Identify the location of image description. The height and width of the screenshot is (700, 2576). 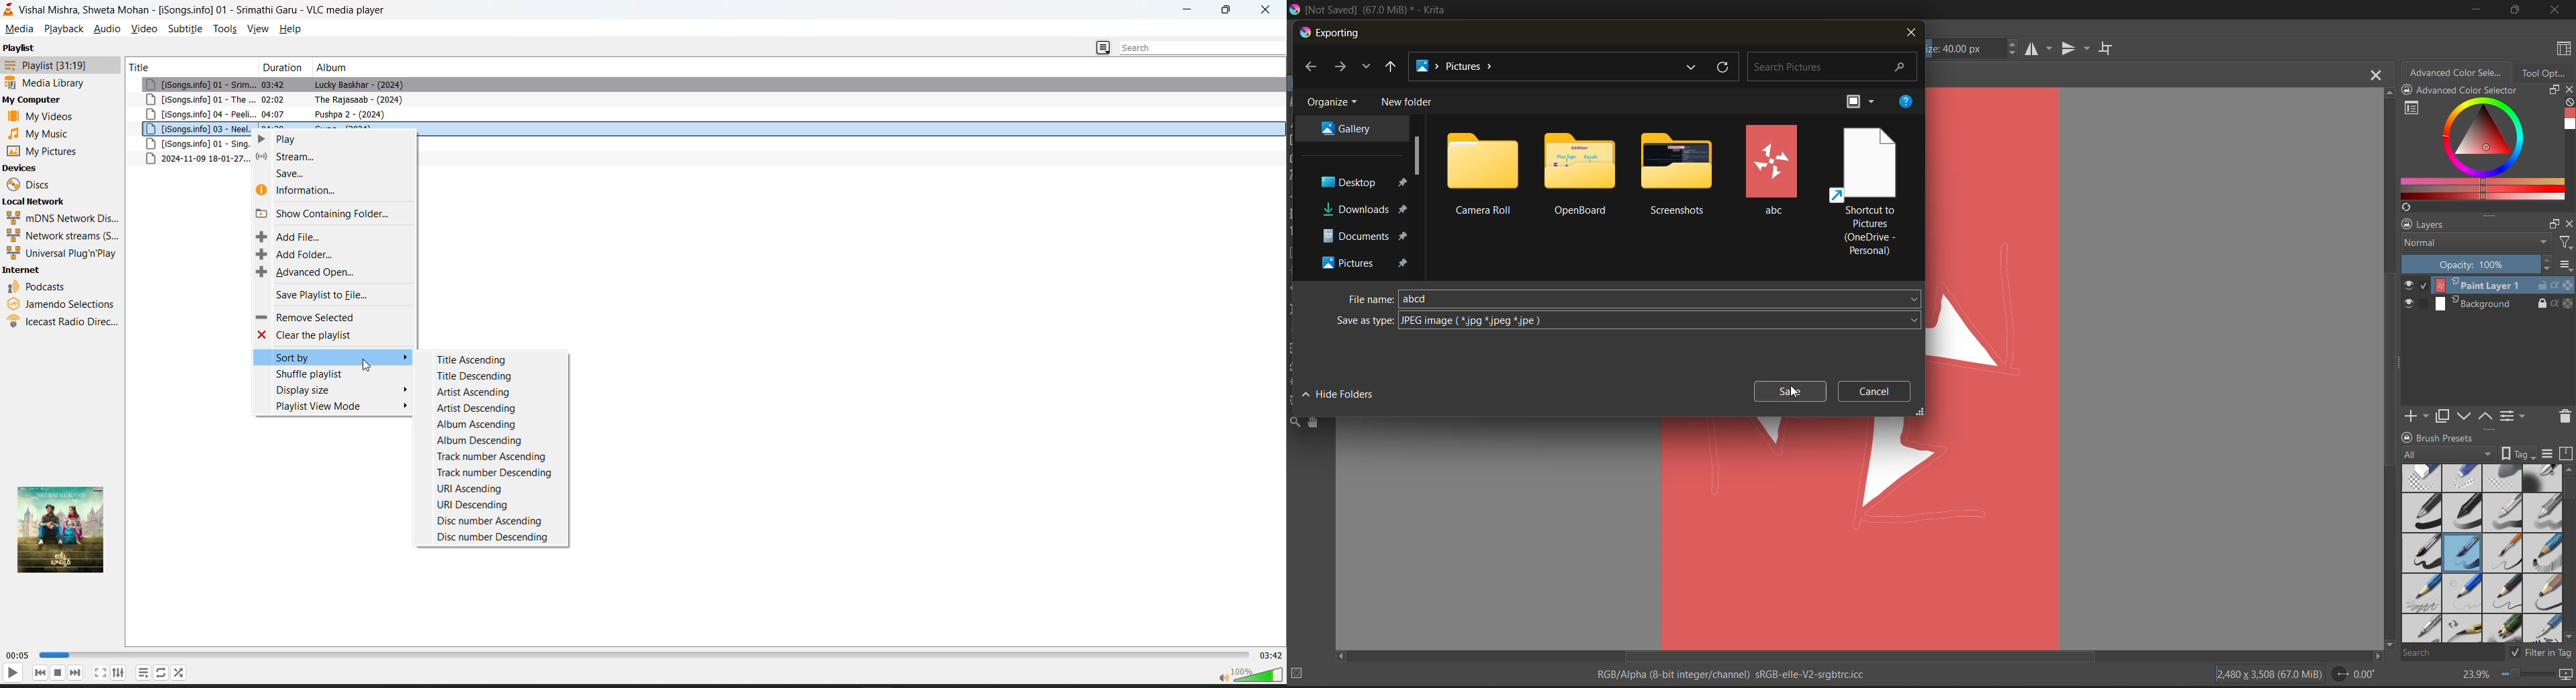
(2272, 675).